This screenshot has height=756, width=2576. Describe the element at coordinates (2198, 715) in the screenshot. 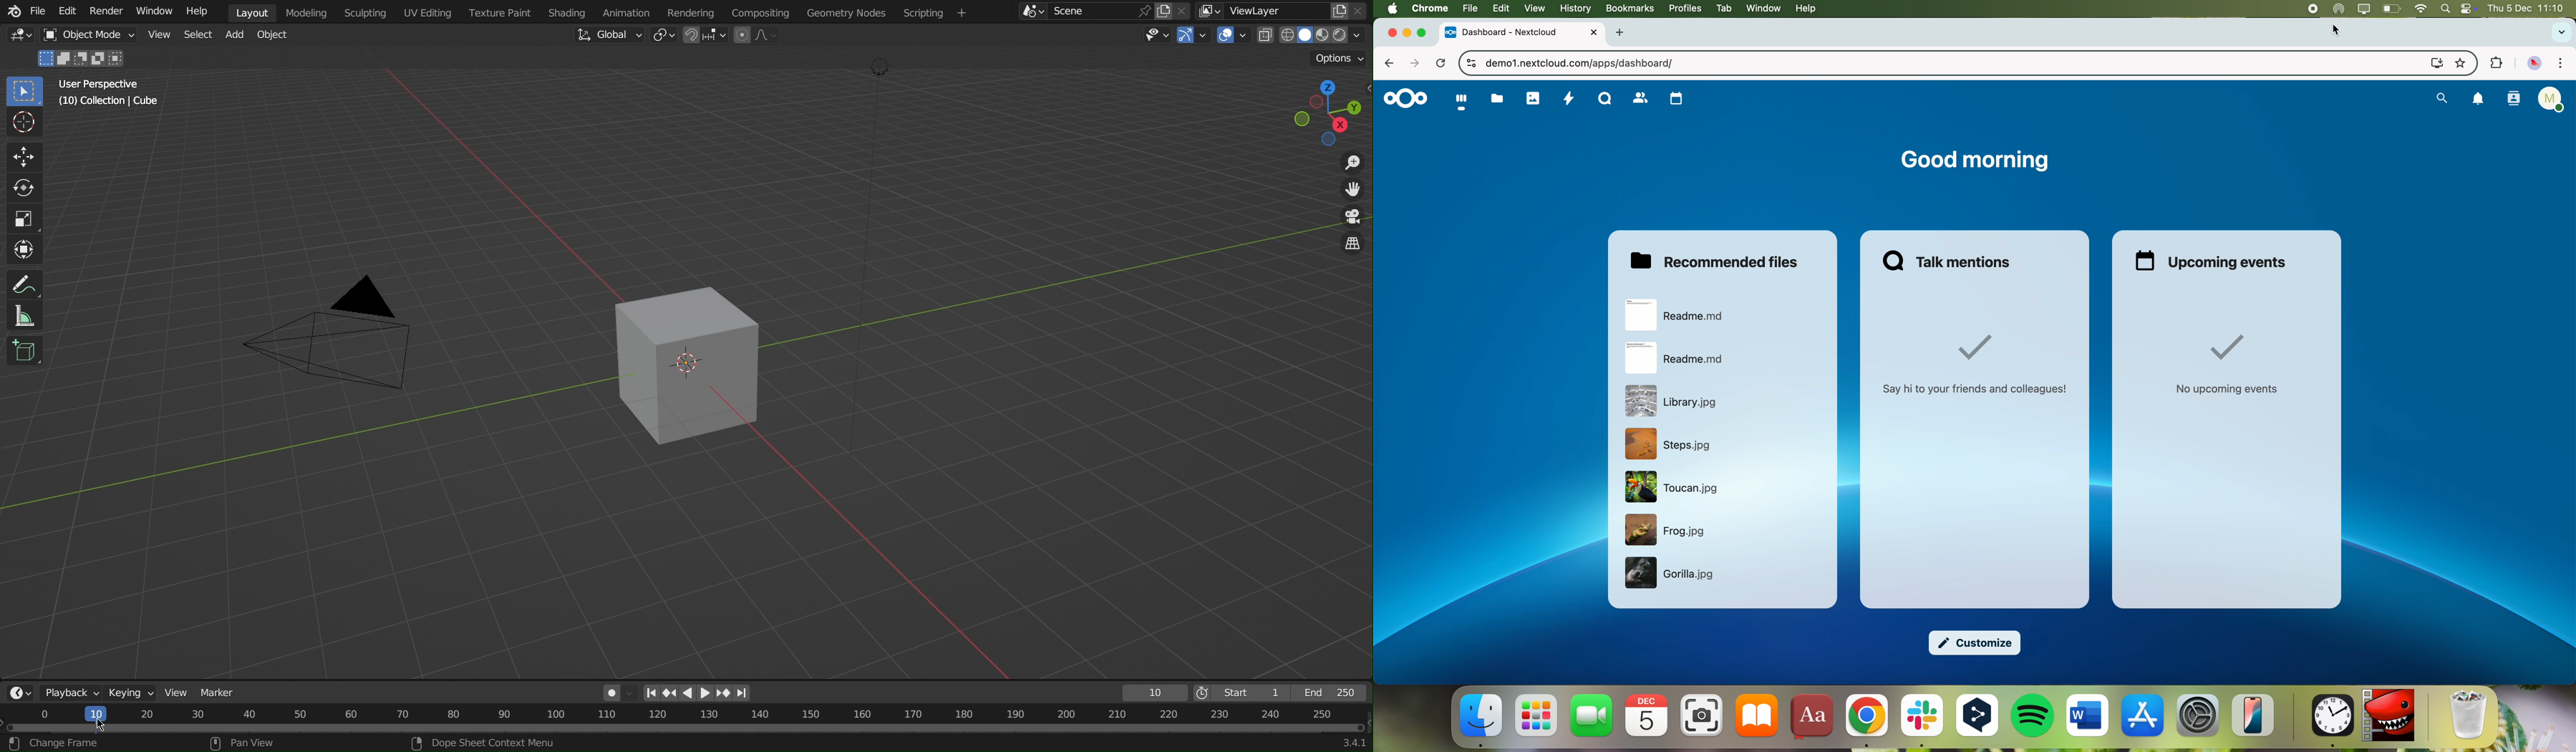

I see `Settings` at that location.